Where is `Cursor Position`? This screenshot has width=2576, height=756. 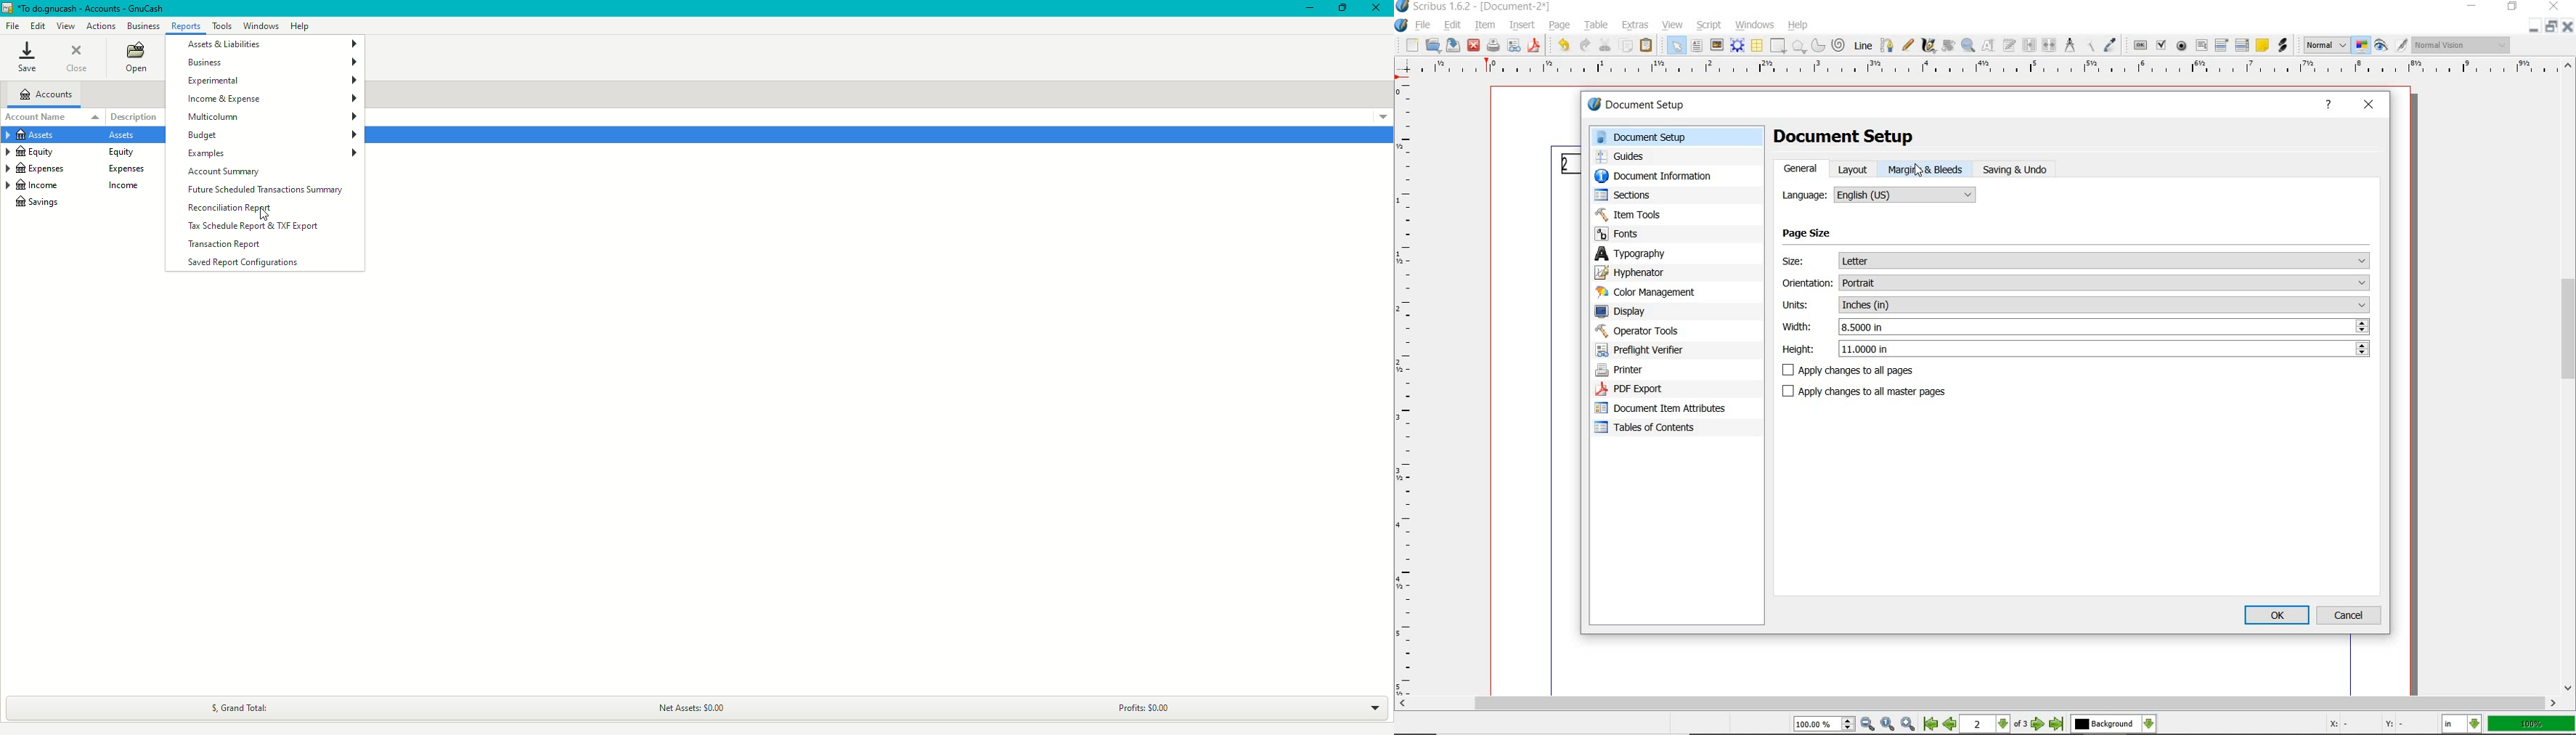
Cursor Position is located at coordinates (1919, 170).